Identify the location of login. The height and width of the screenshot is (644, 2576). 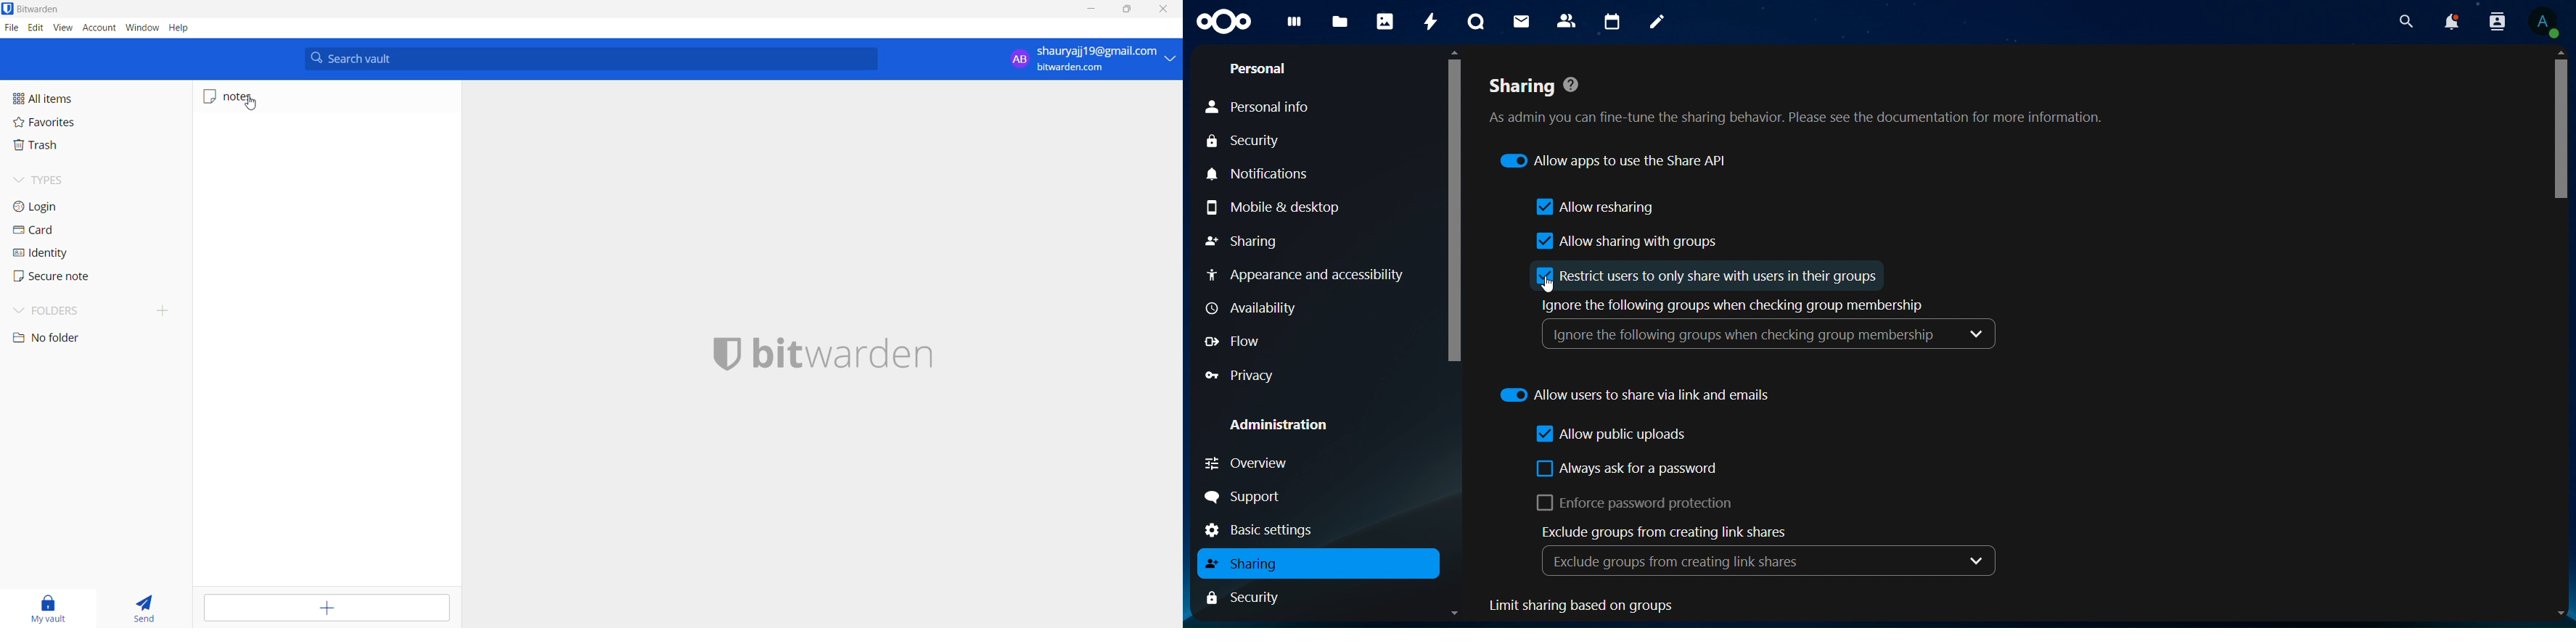
(62, 206).